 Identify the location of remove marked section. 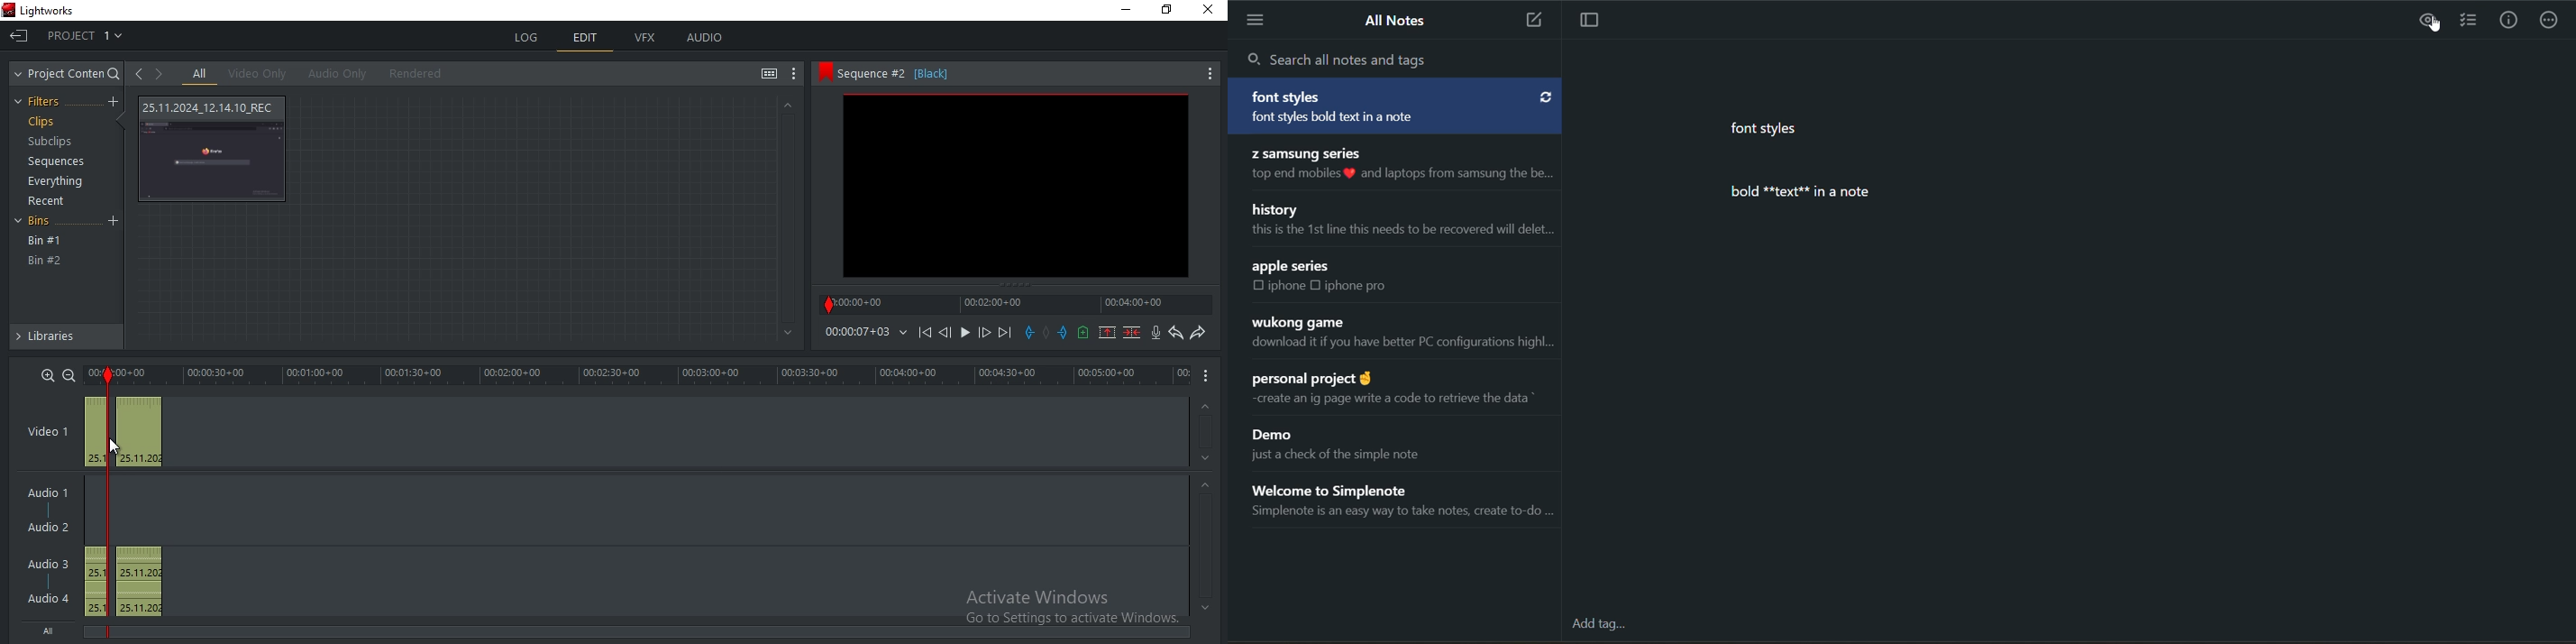
(1108, 332).